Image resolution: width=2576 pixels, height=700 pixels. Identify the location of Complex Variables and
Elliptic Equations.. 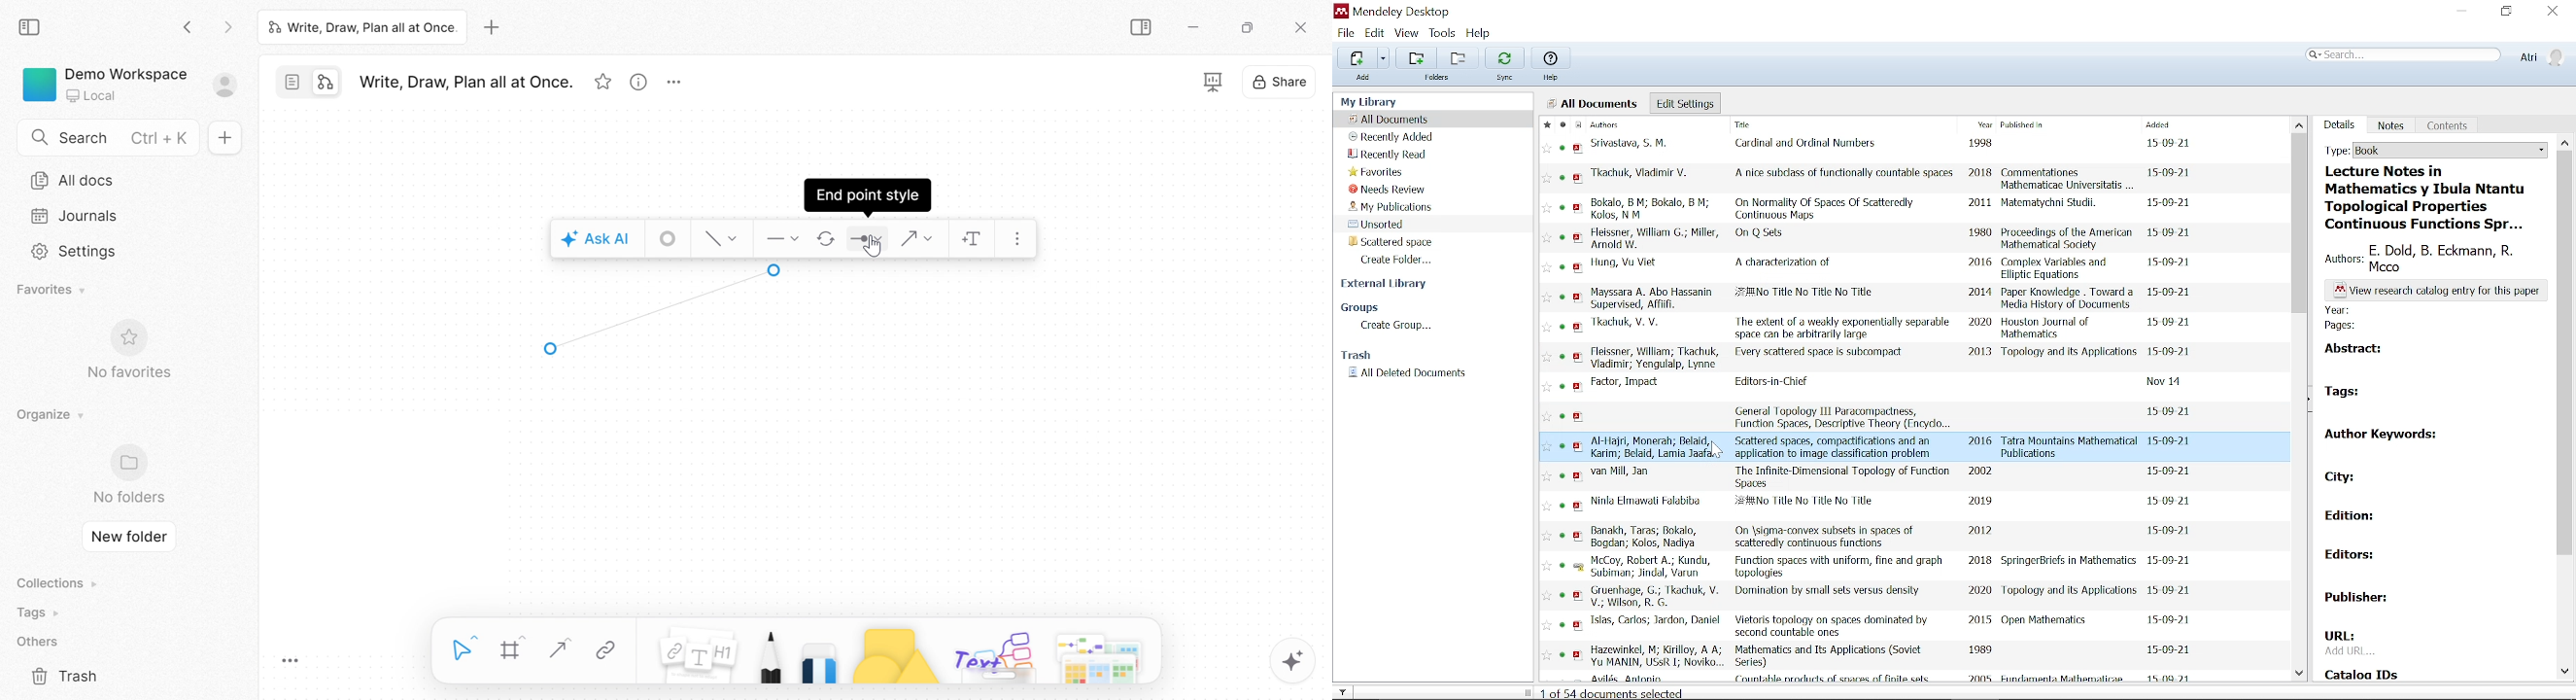
(2059, 269).